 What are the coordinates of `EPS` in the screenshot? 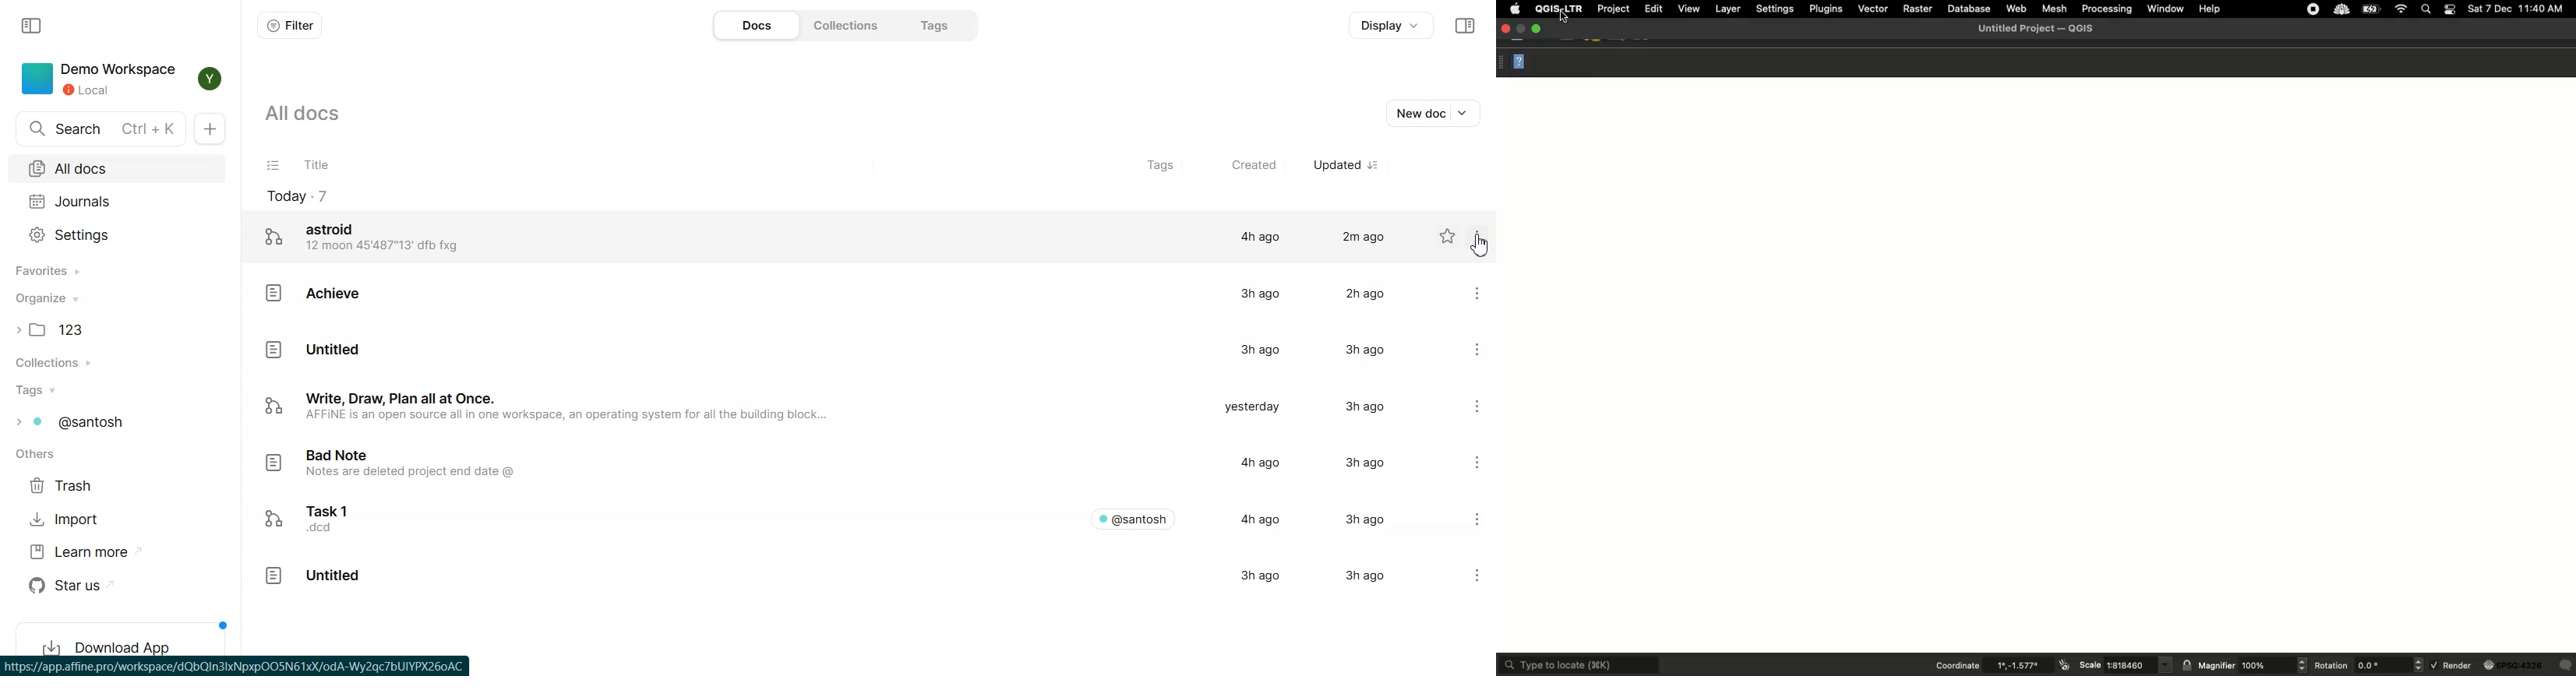 It's located at (2516, 665).